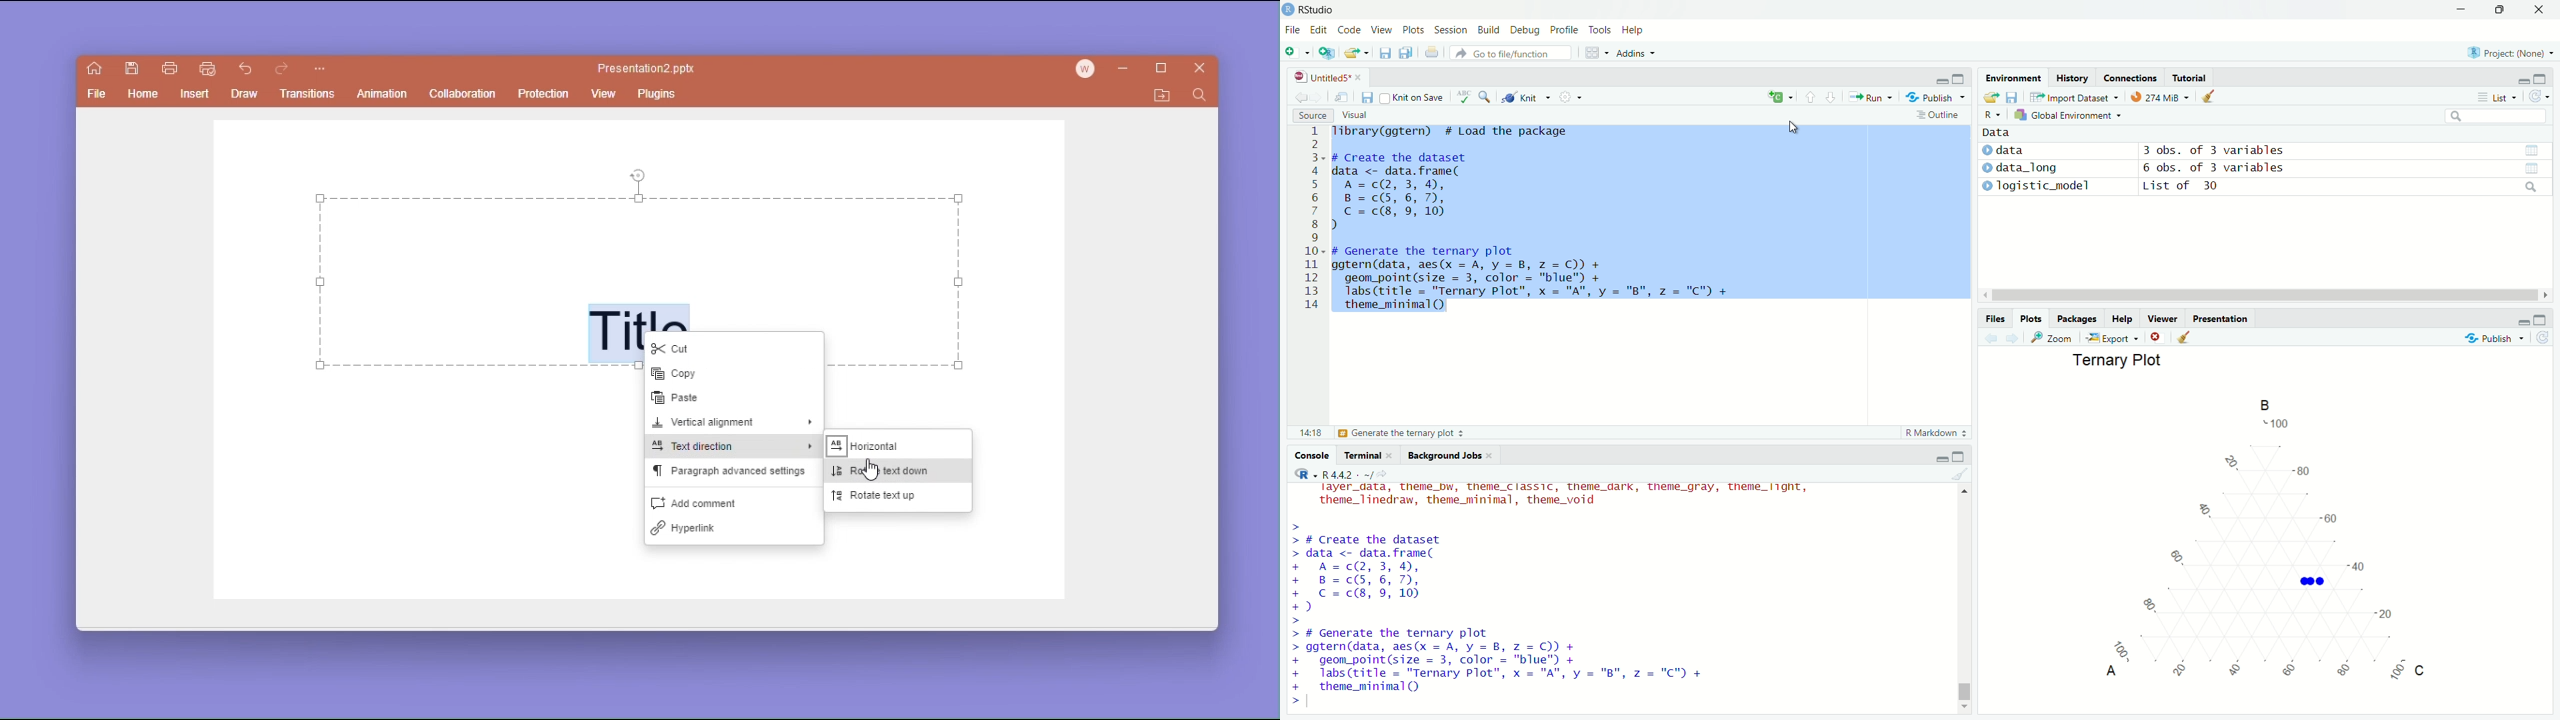 The image size is (2576, 728). What do you see at coordinates (2541, 78) in the screenshot?
I see `maximise` at bounding box center [2541, 78].